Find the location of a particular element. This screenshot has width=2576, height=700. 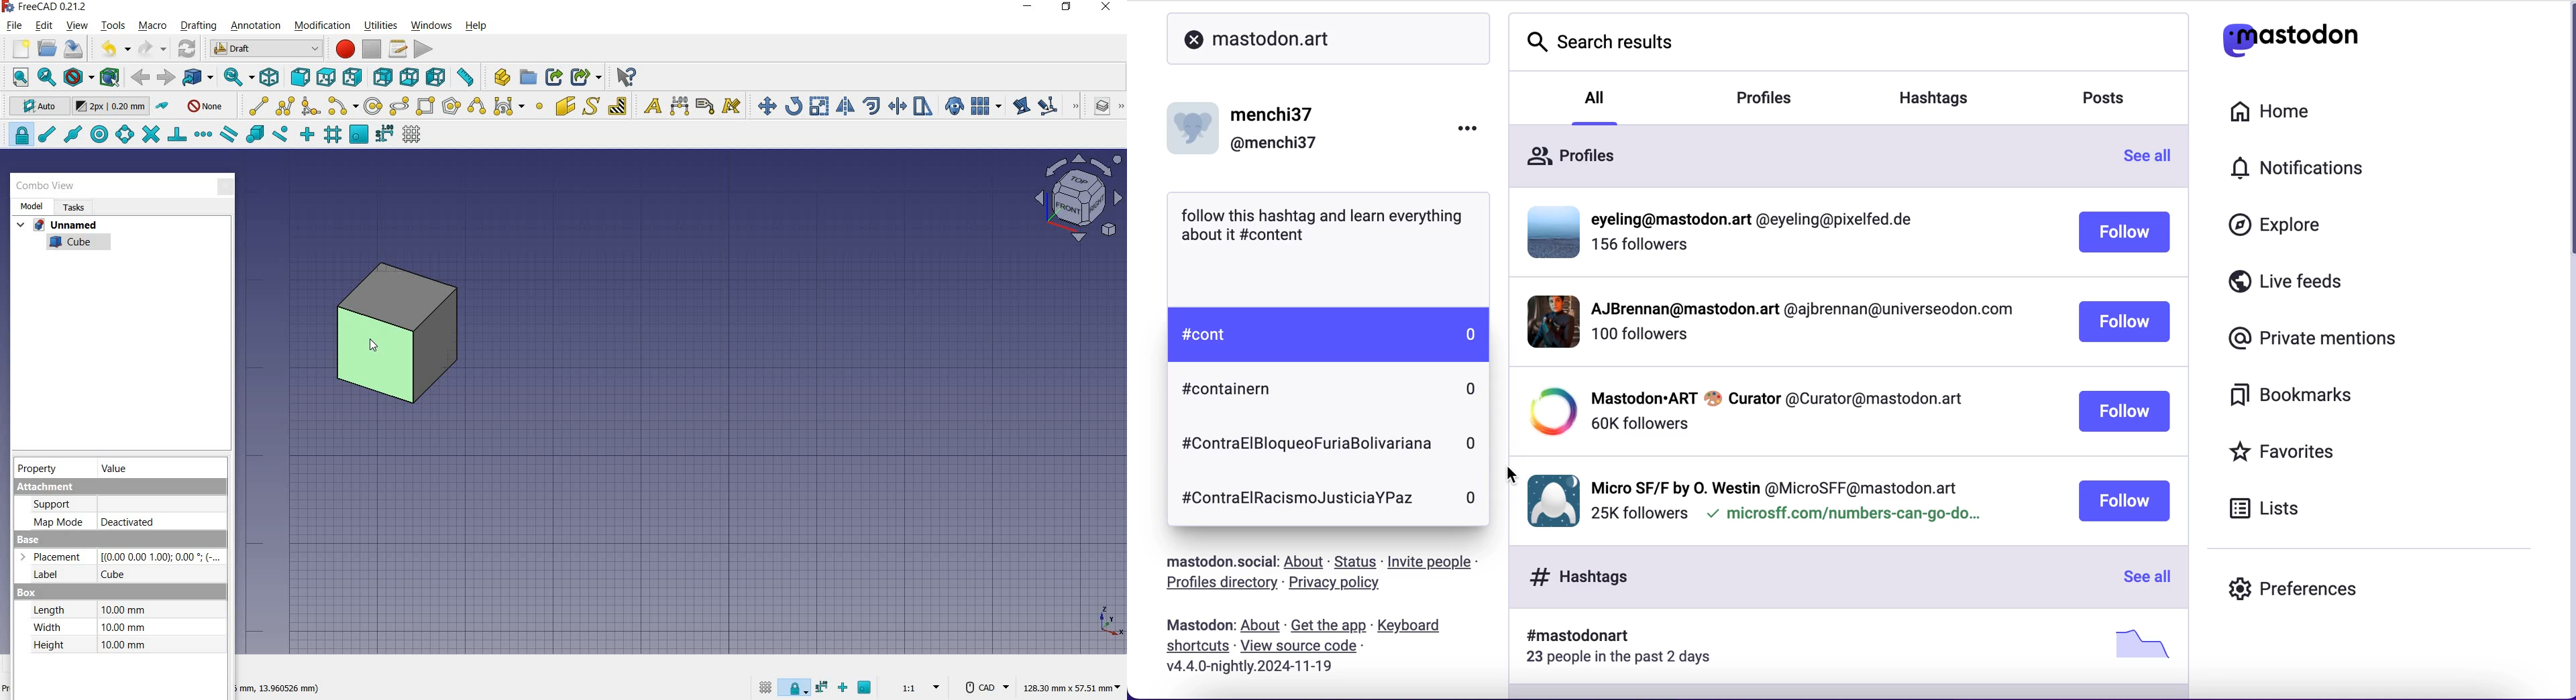

bottom is located at coordinates (409, 76).